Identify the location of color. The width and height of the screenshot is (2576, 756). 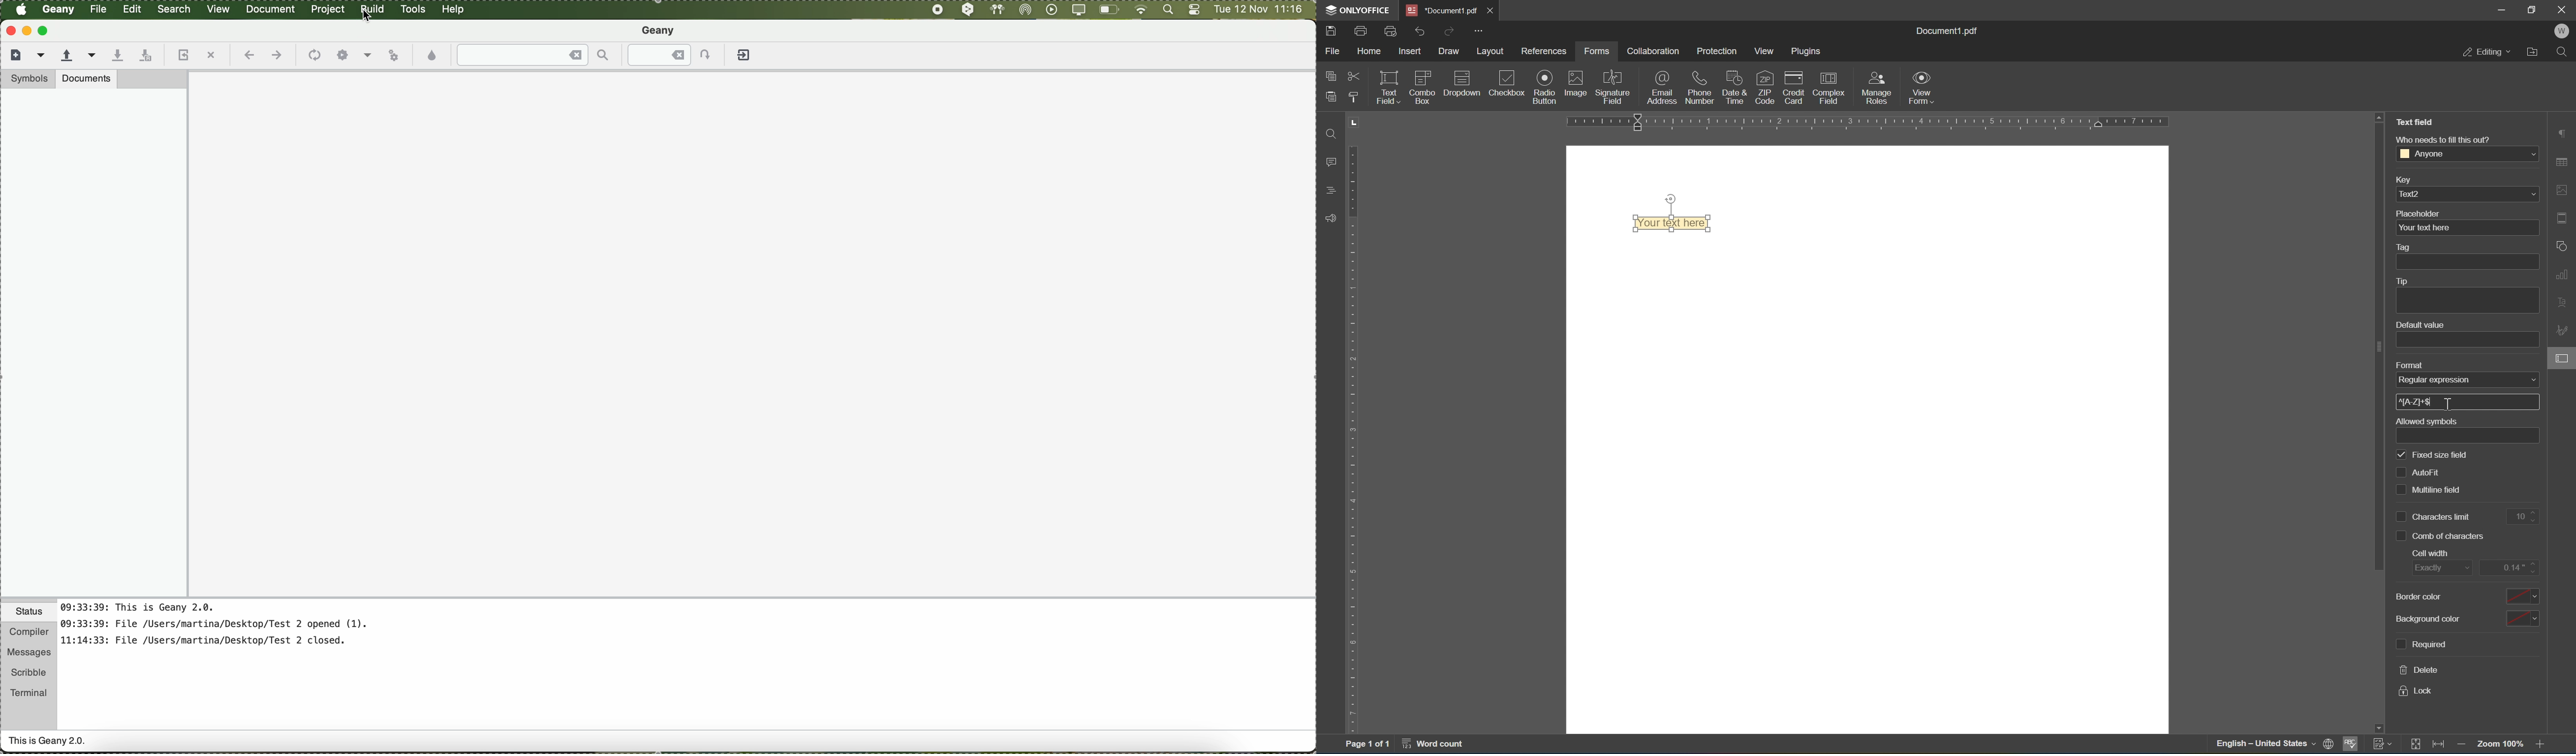
(2524, 597).